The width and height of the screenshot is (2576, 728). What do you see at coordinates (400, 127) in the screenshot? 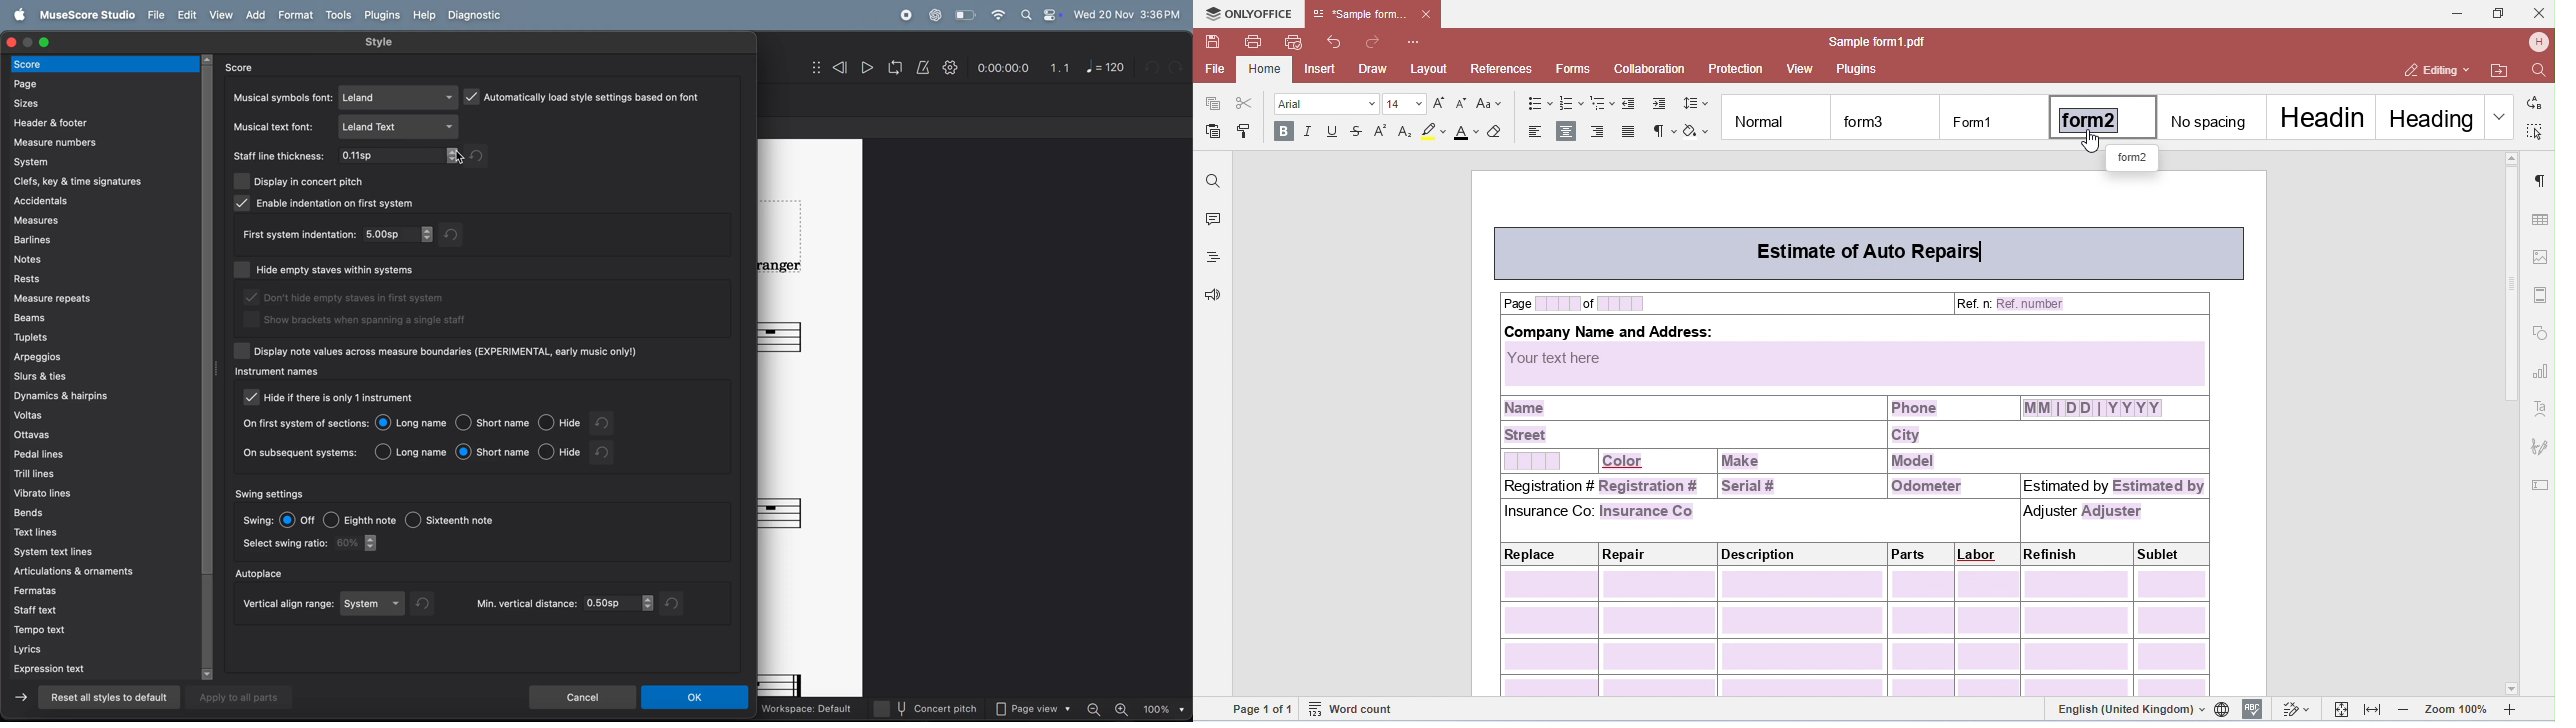
I see `leland text` at bounding box center [400, 127].